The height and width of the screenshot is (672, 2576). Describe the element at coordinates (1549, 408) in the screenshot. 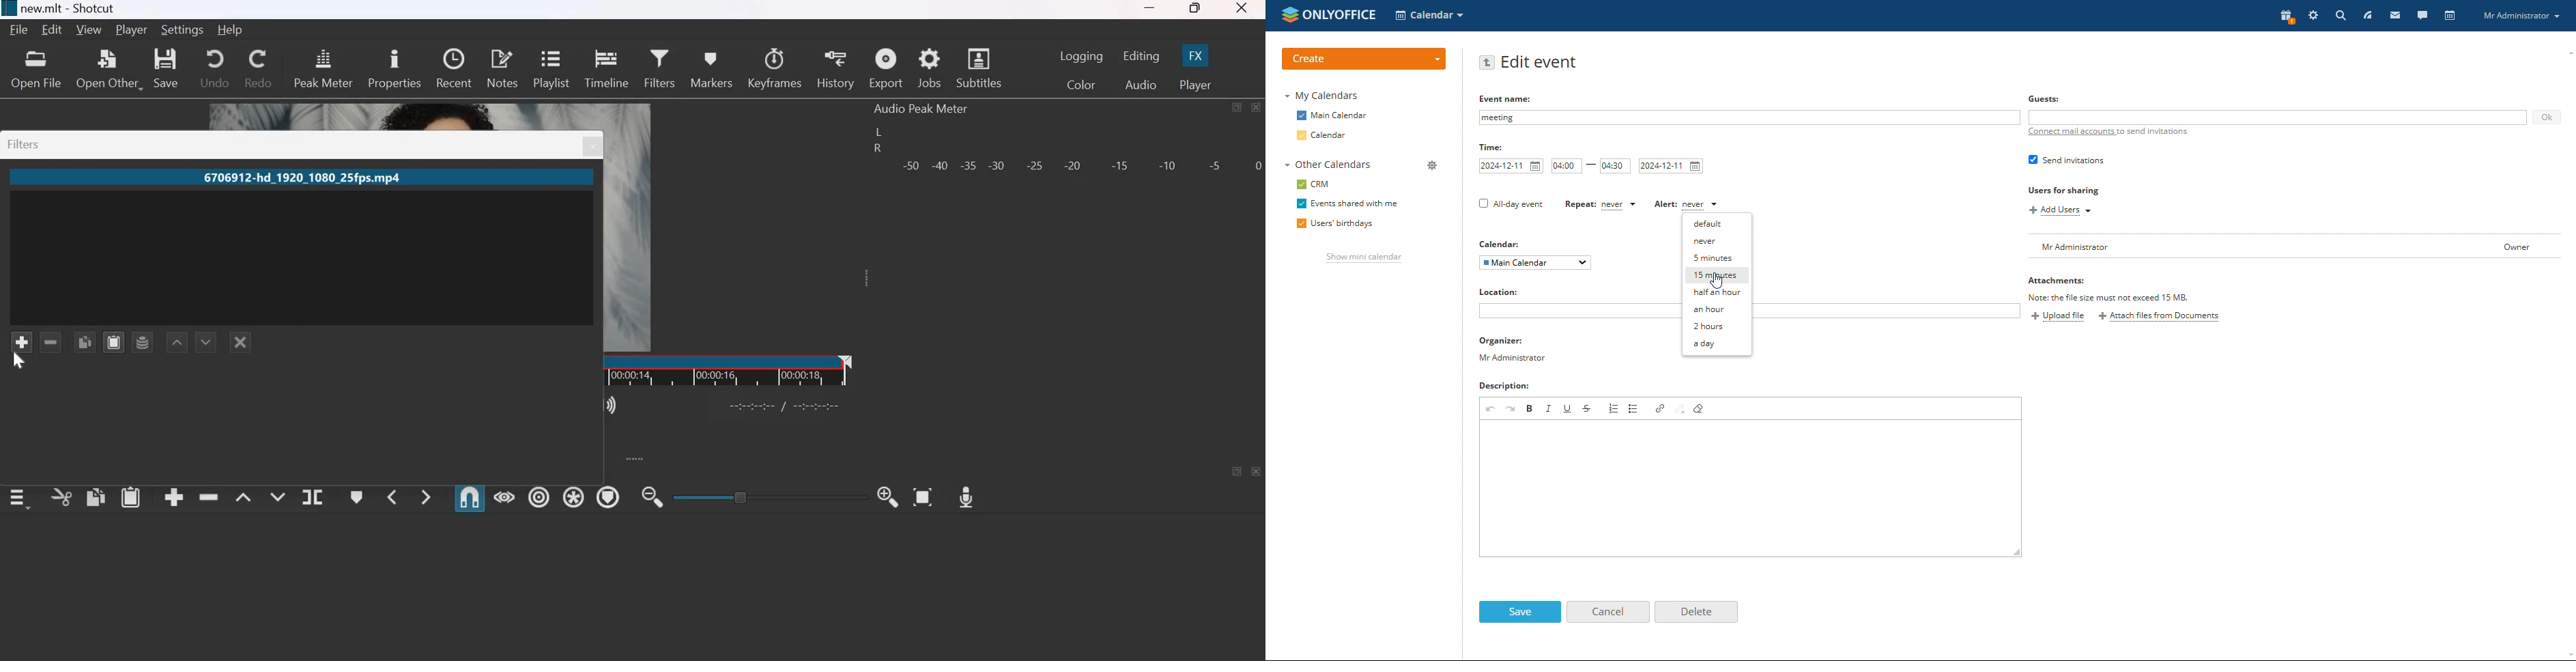

I see `italic` at that location.